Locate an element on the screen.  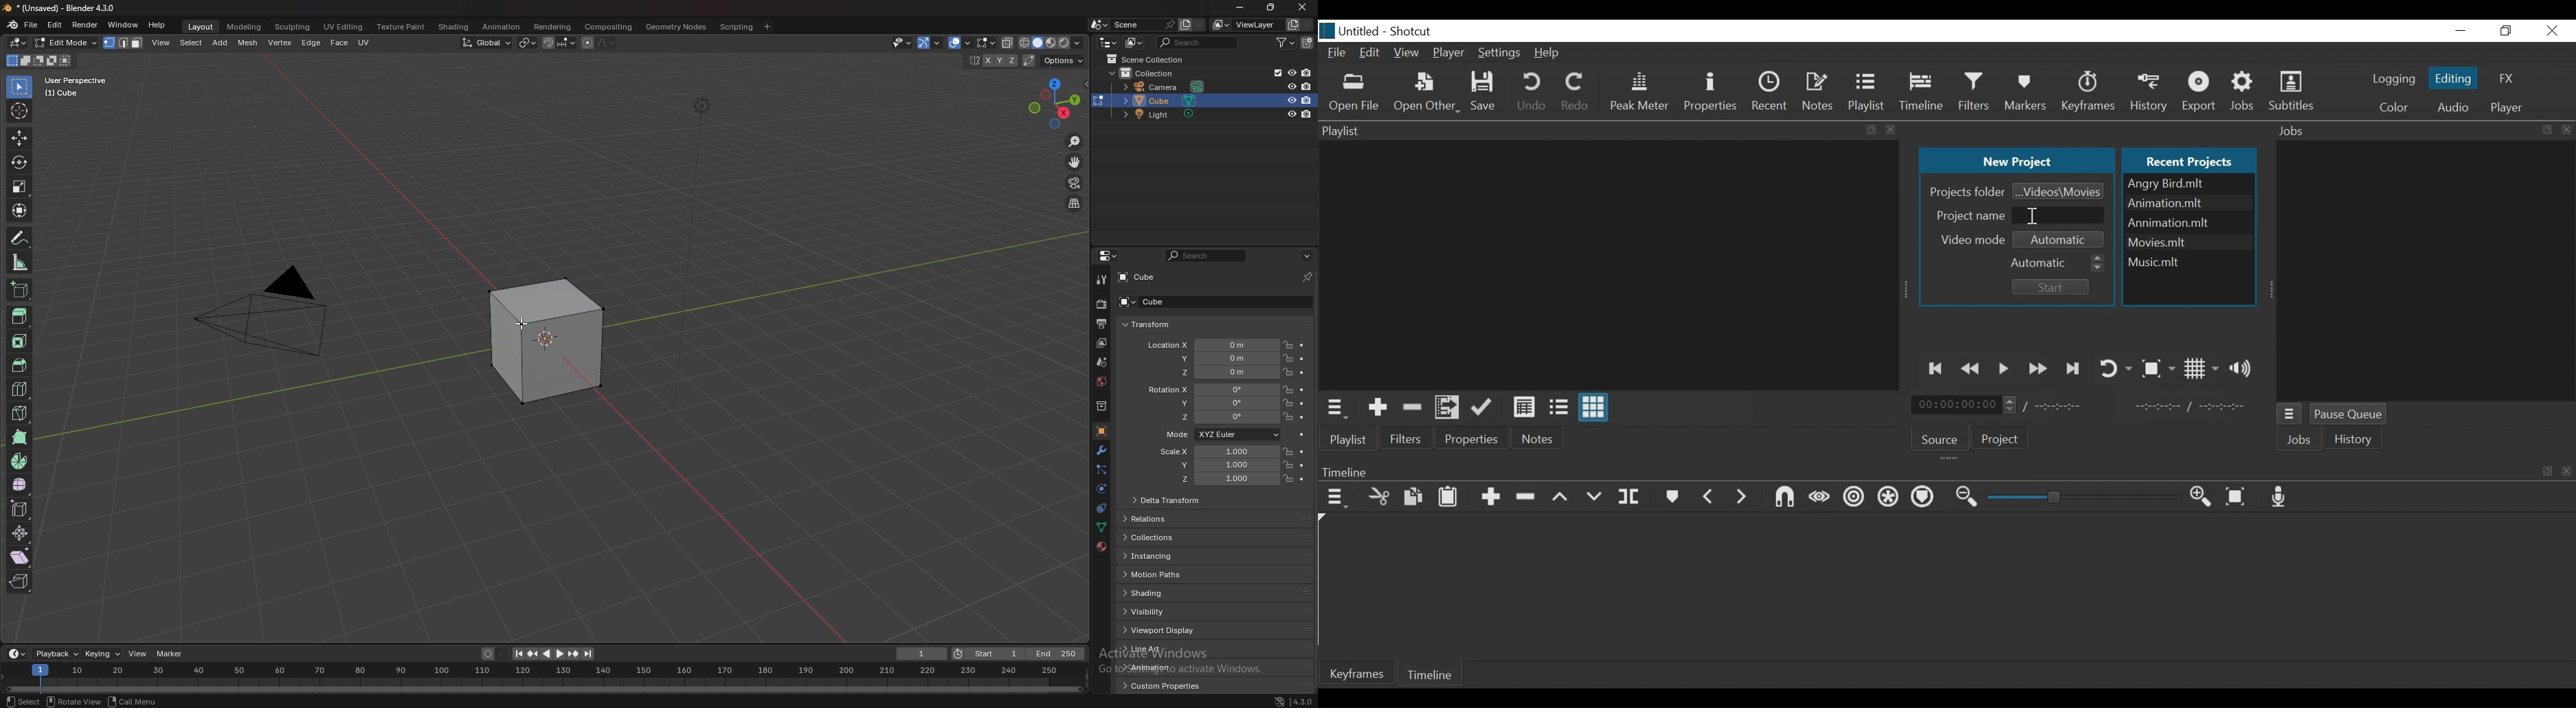
modeling is located at coordinates (245, 27).